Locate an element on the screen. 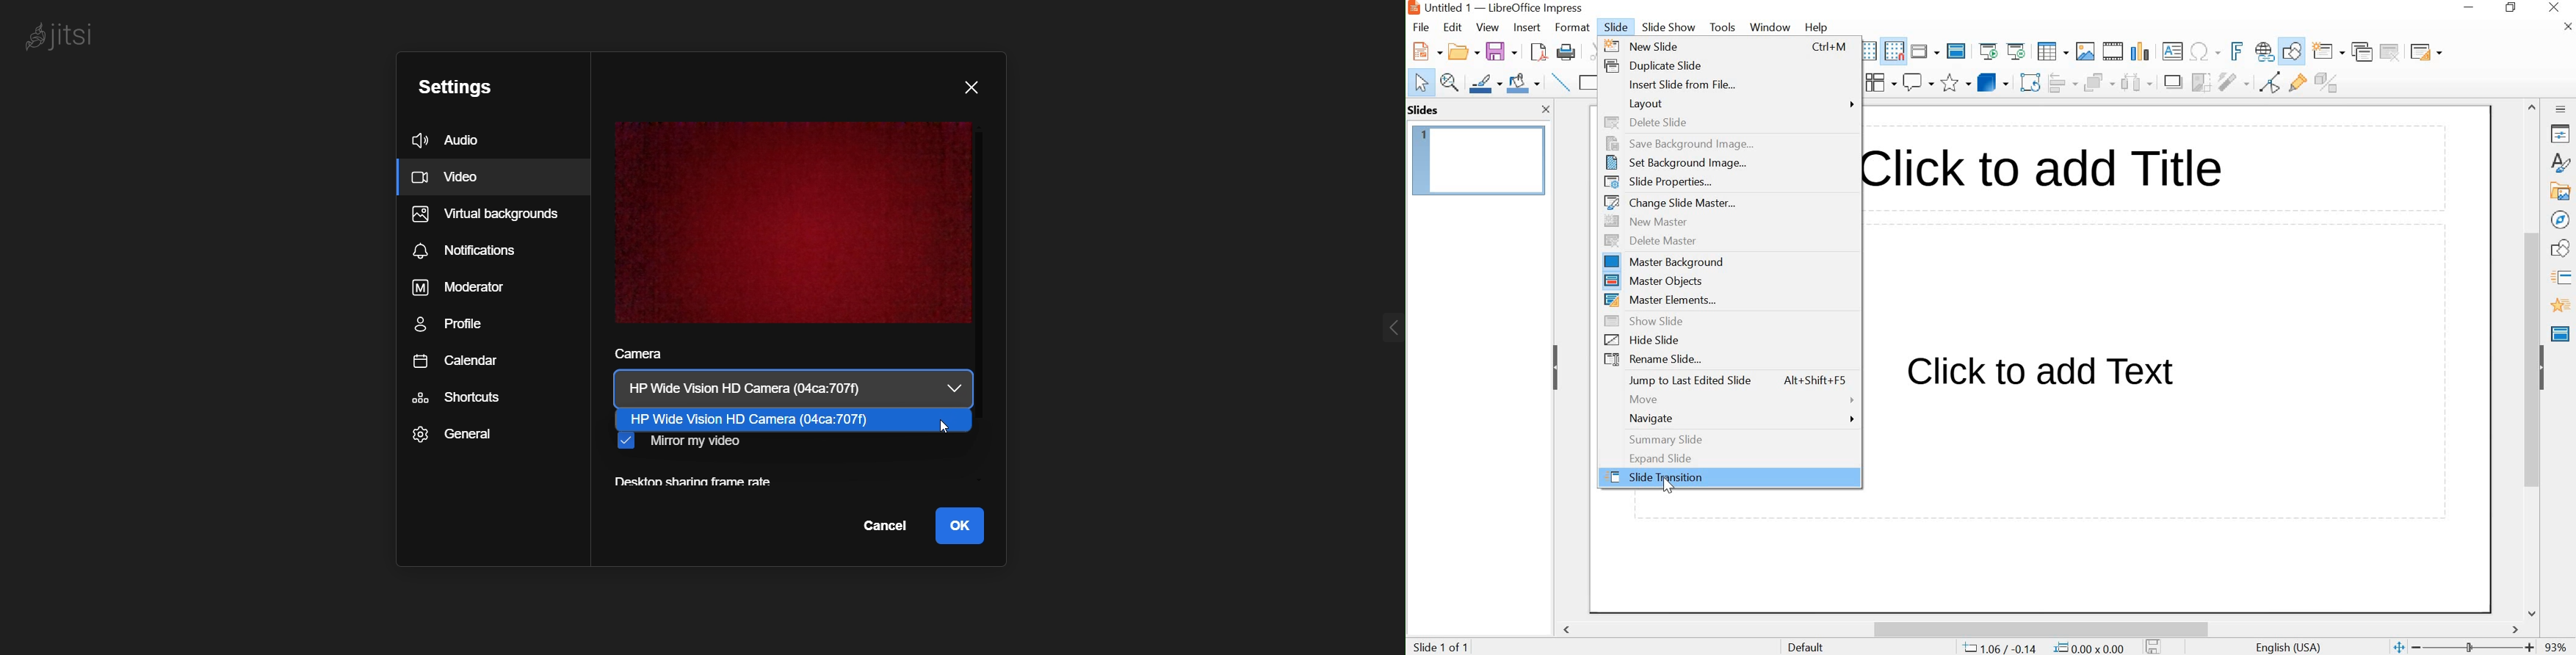 This screenshot has height=672, width=2576. TEXT LANGUAGE is located at coordinates (2290, 646).